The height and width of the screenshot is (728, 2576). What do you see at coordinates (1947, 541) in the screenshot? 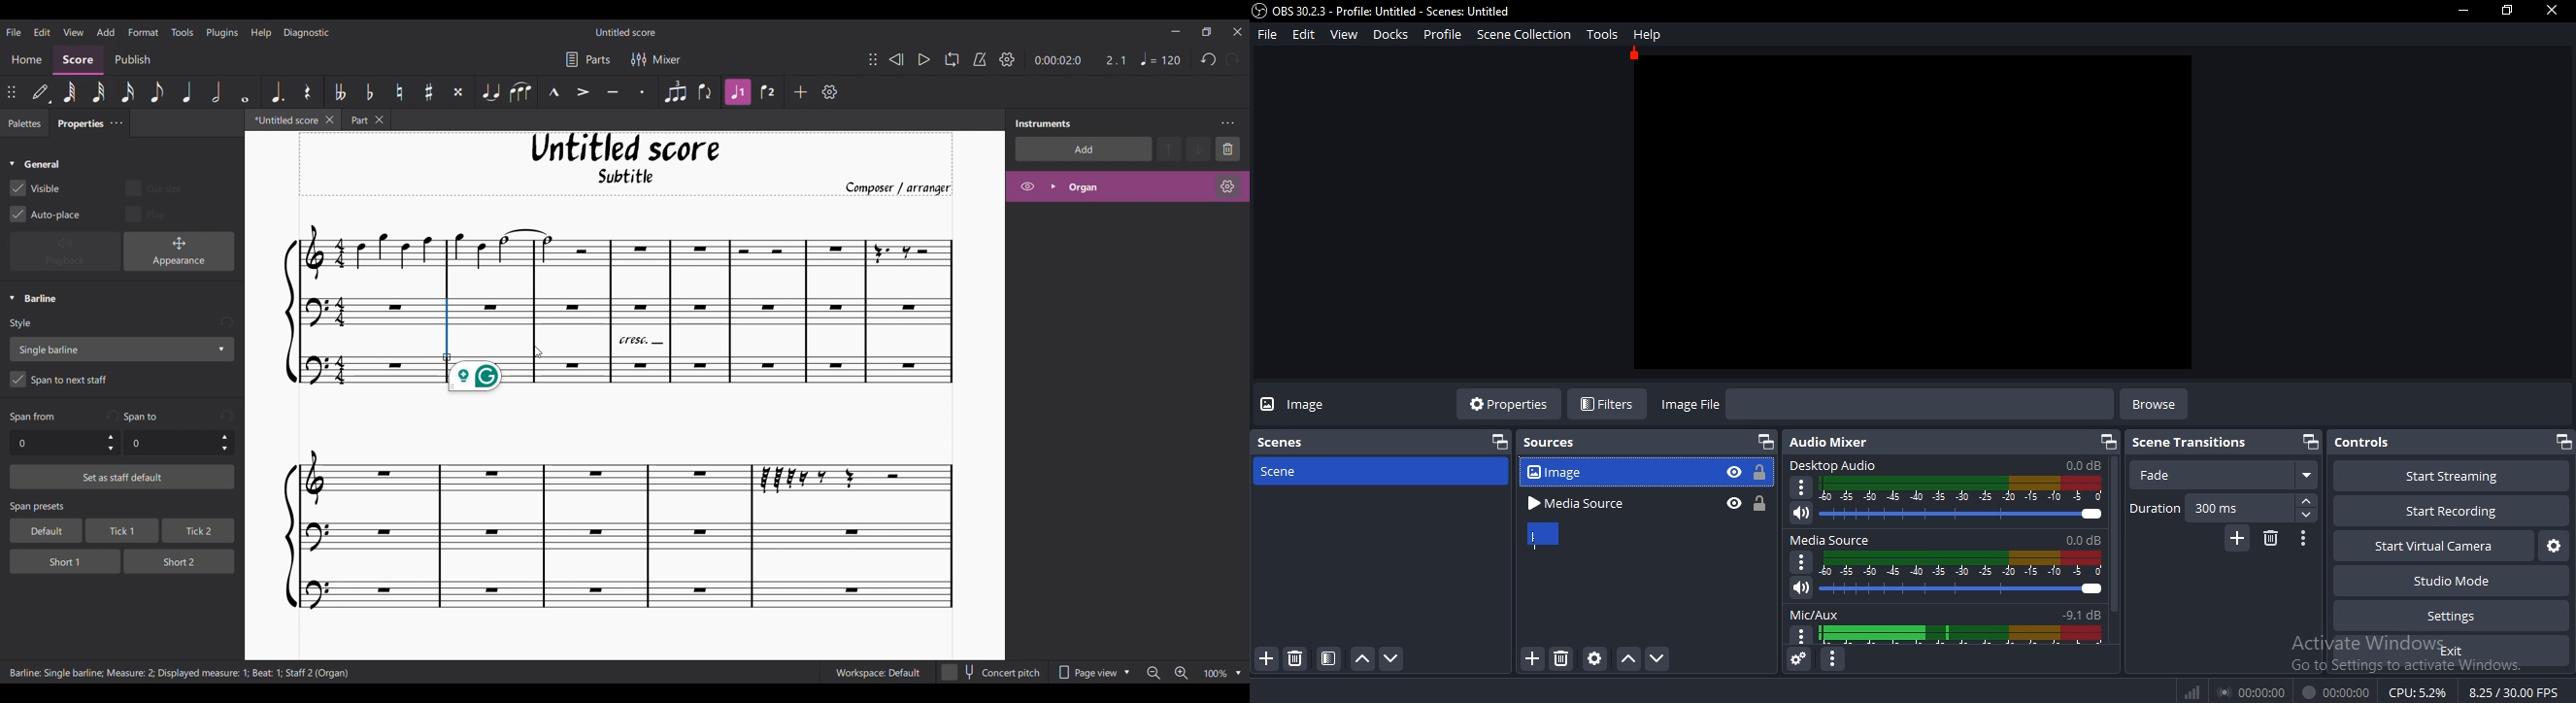
I see `media source` at bounding box center [1947, 541].